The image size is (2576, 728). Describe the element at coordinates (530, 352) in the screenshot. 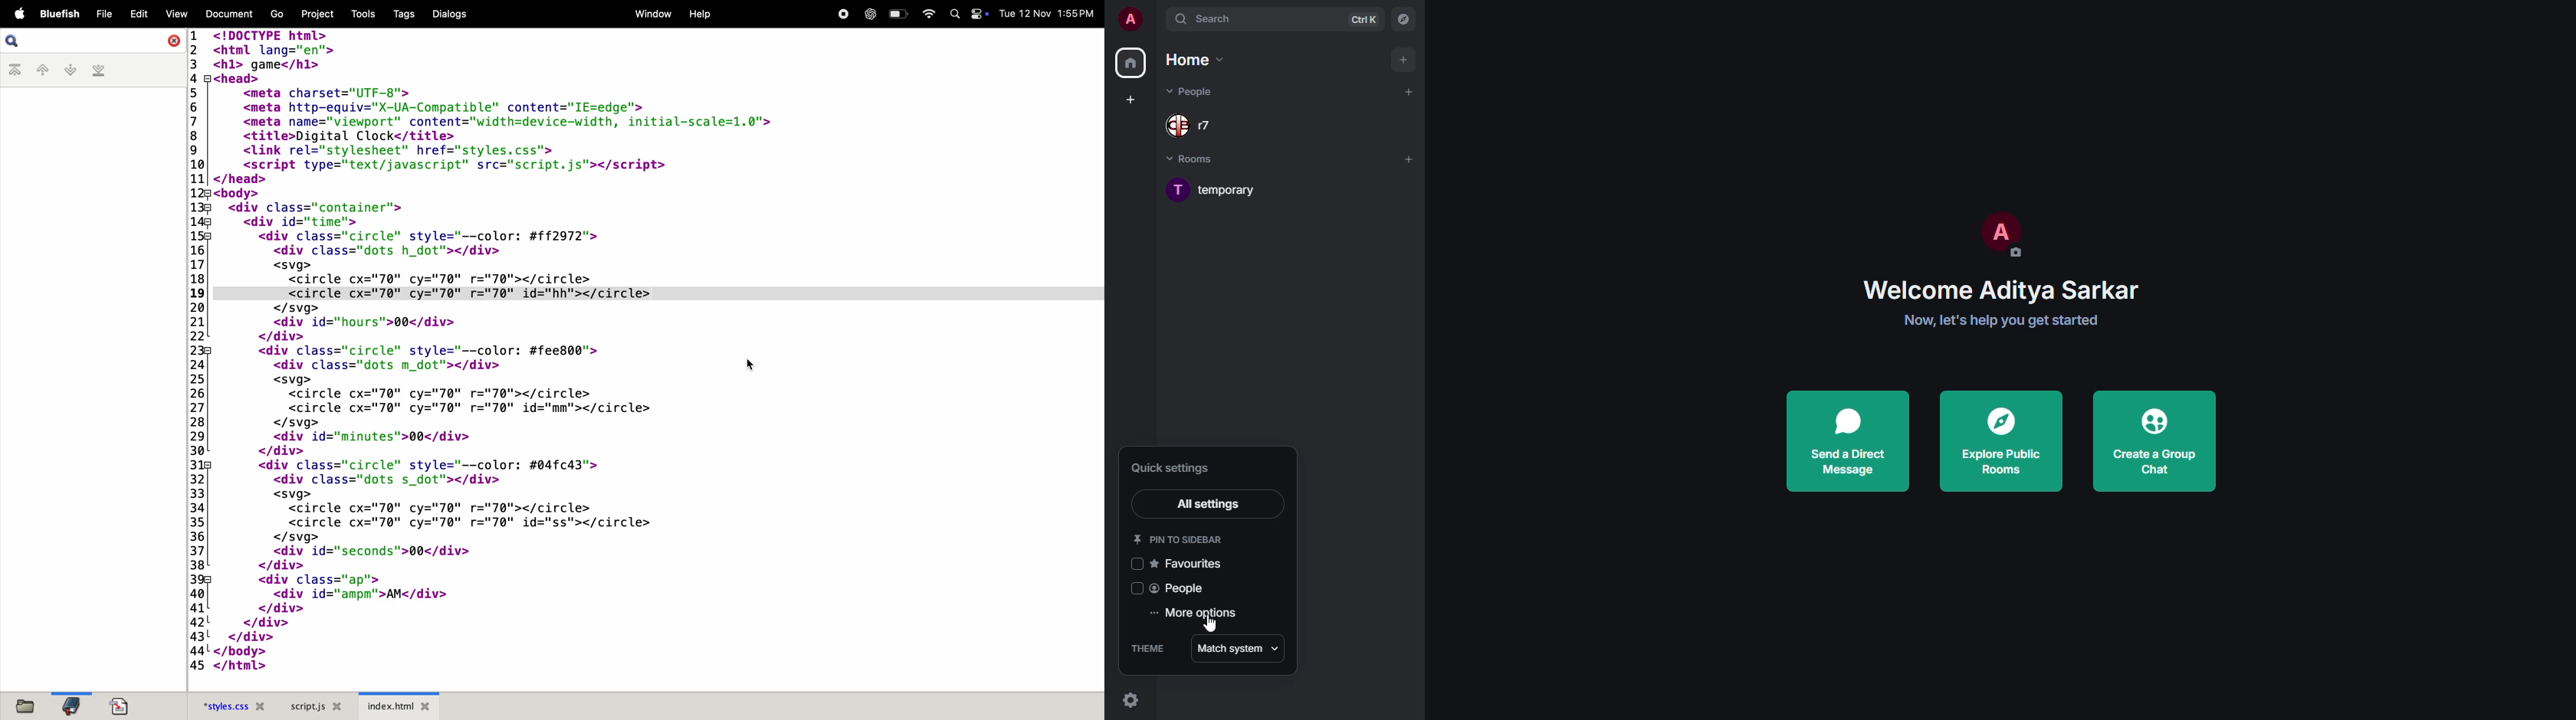

I see `This is an HTML code for a Digital Clock with a css and javascript file linked to it. The code consists of how the clock would display the hours, minutes and seconds ` at that location.